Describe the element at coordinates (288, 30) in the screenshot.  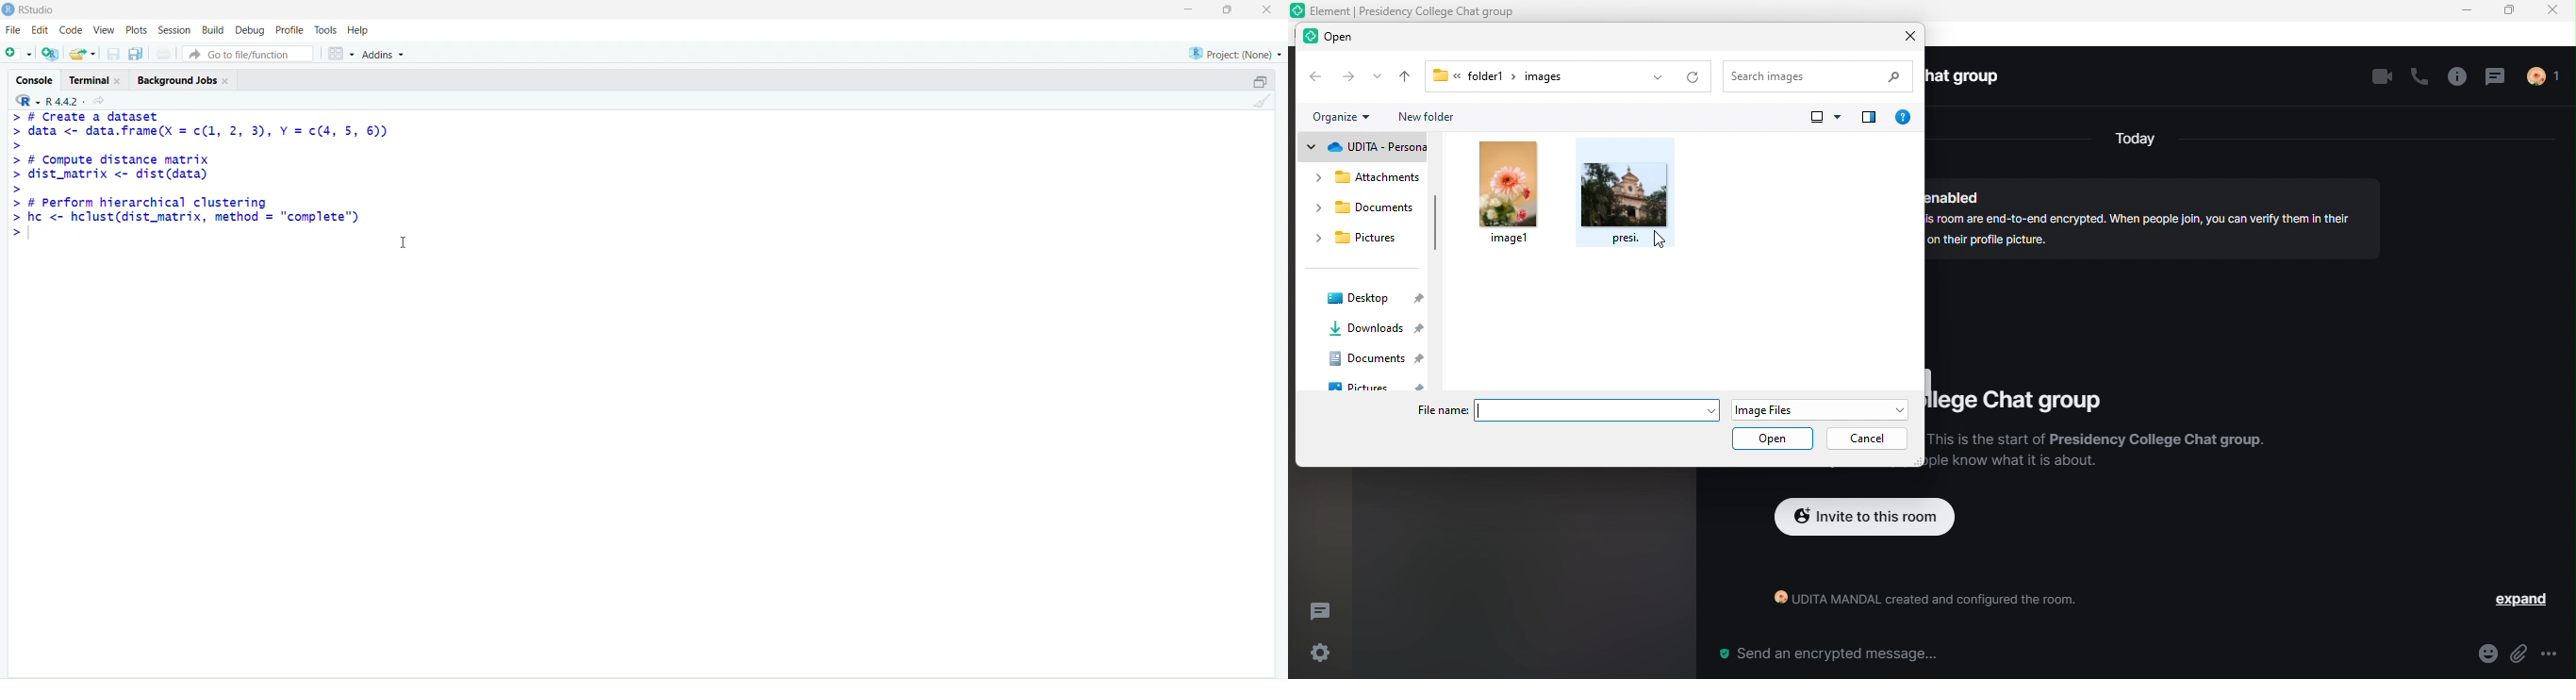
I see `Profile` at that location.